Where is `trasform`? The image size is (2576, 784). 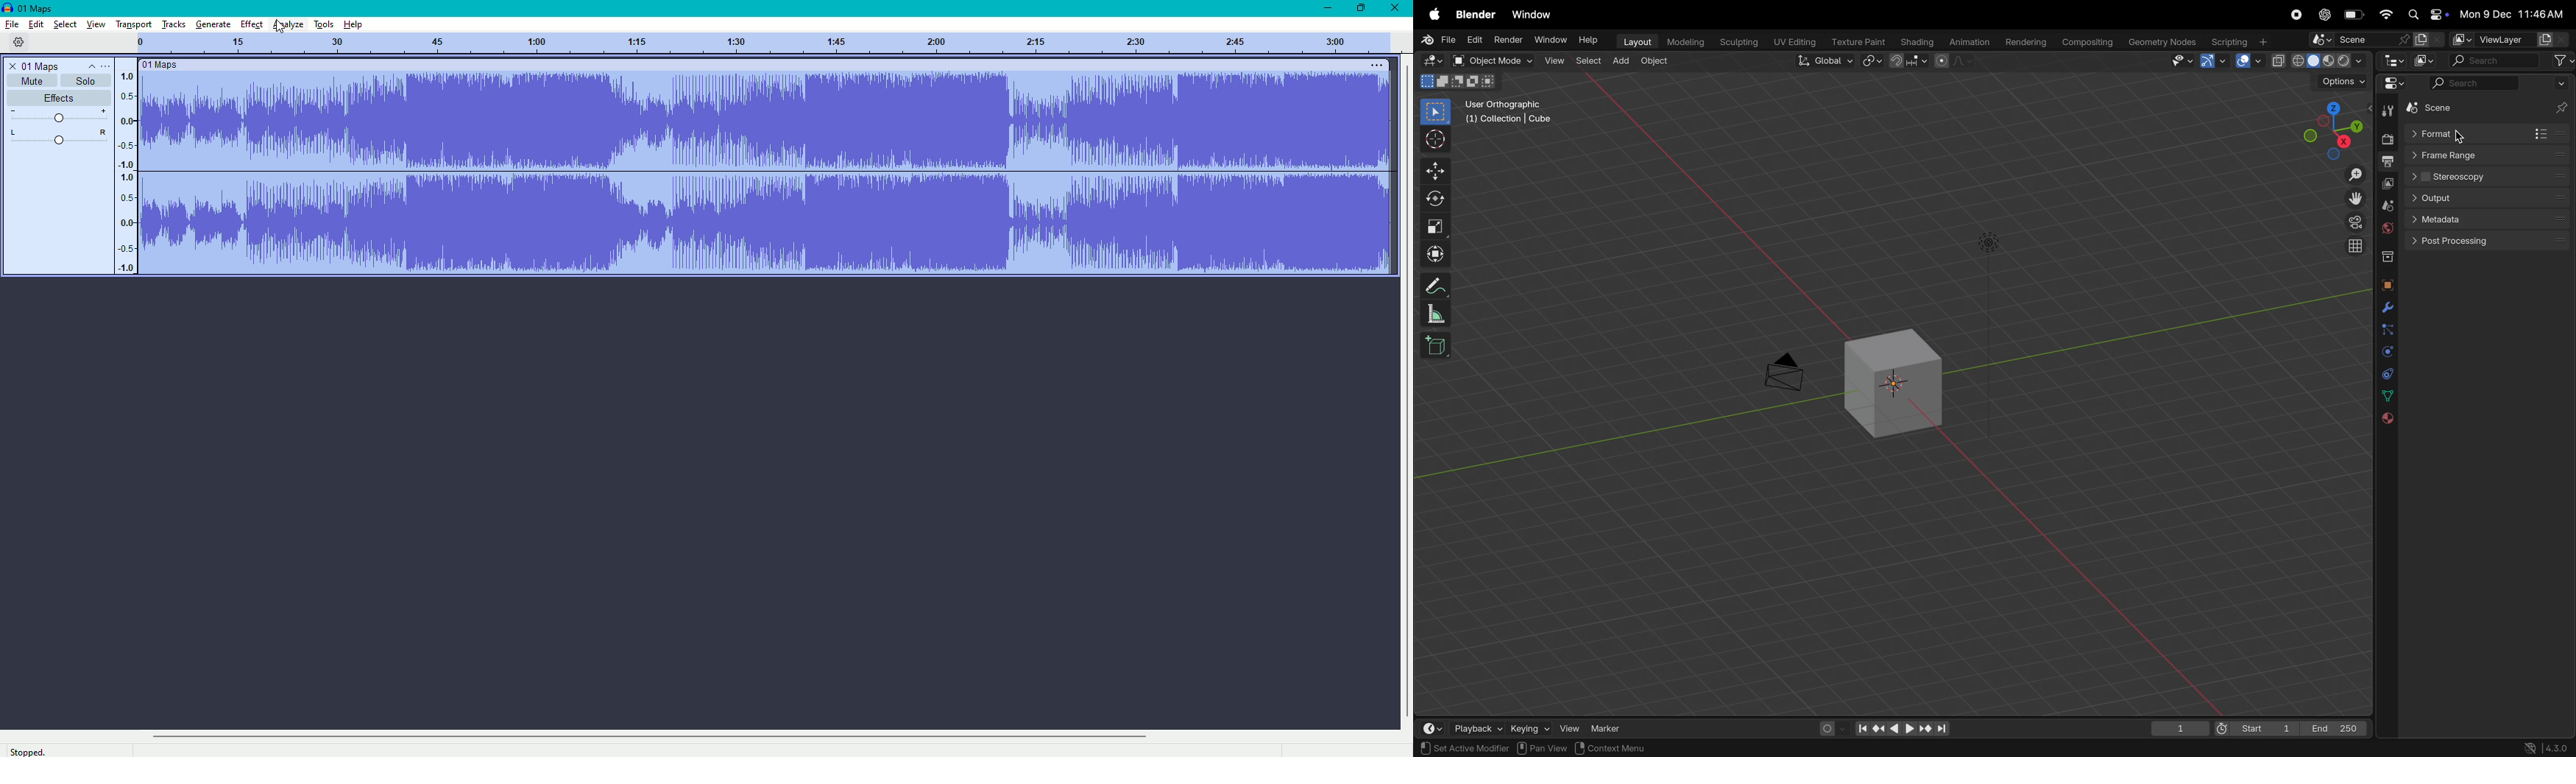
trasform is located at coordinates (1435, 253).